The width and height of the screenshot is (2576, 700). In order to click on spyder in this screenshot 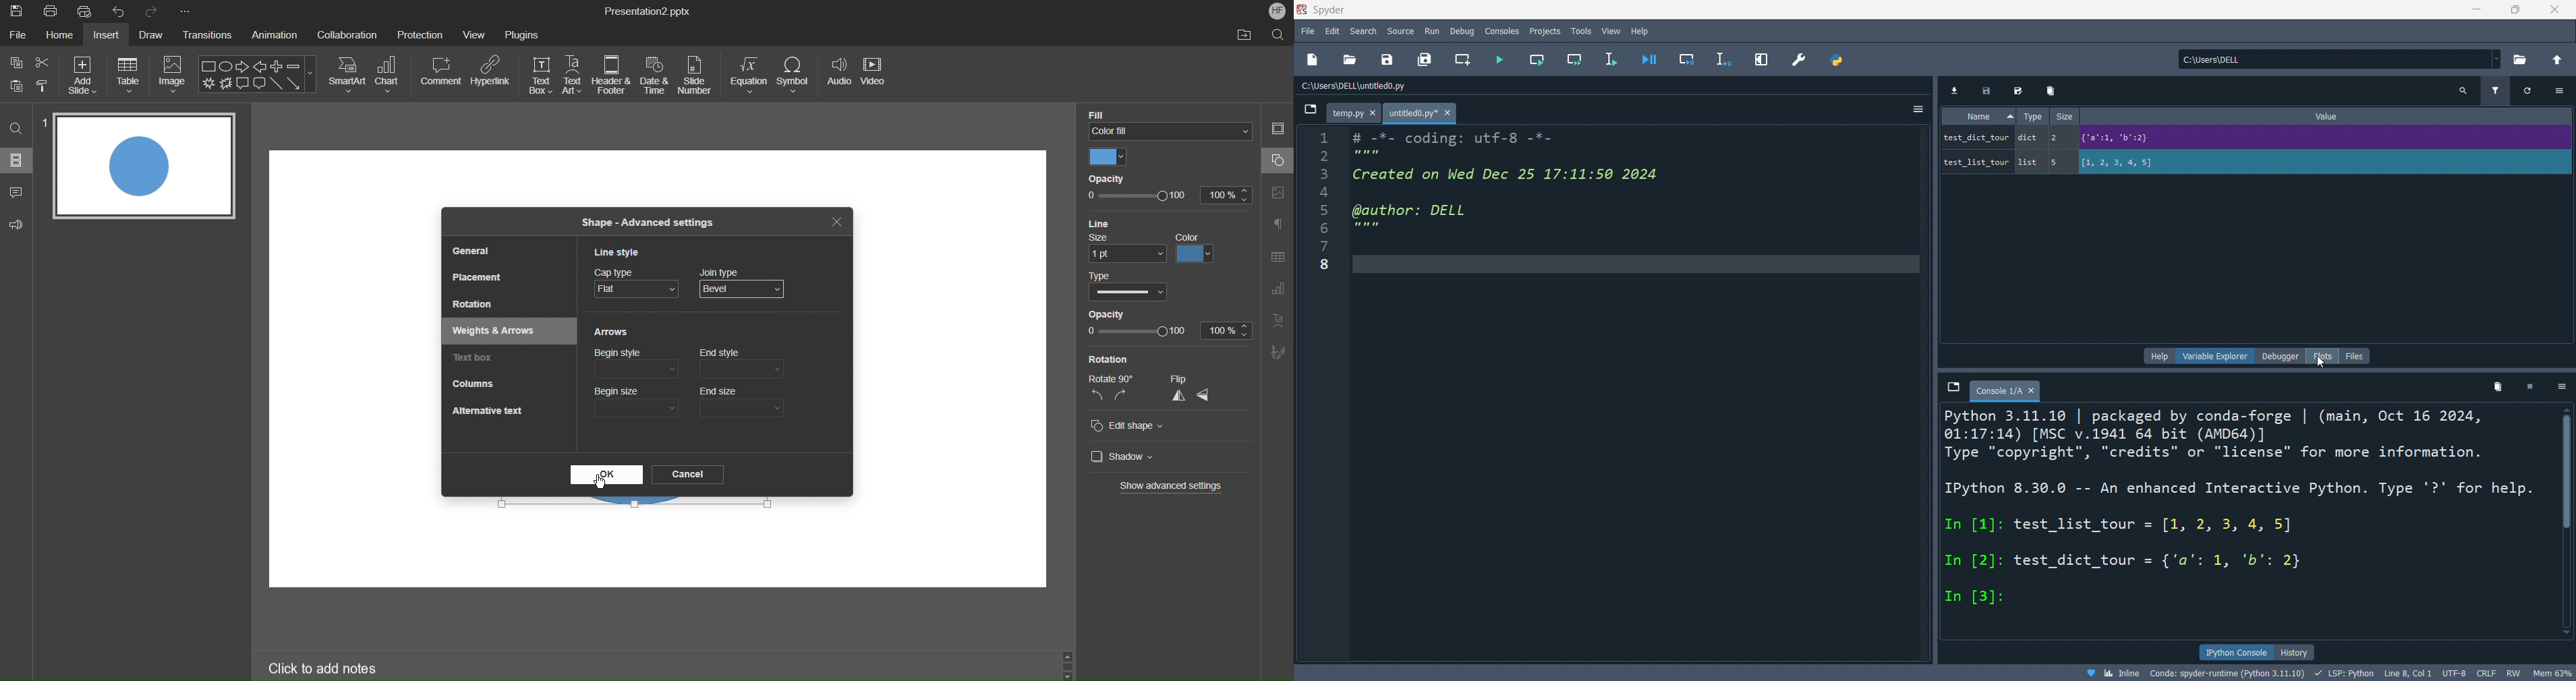, I will do `click(1330, 10)`.